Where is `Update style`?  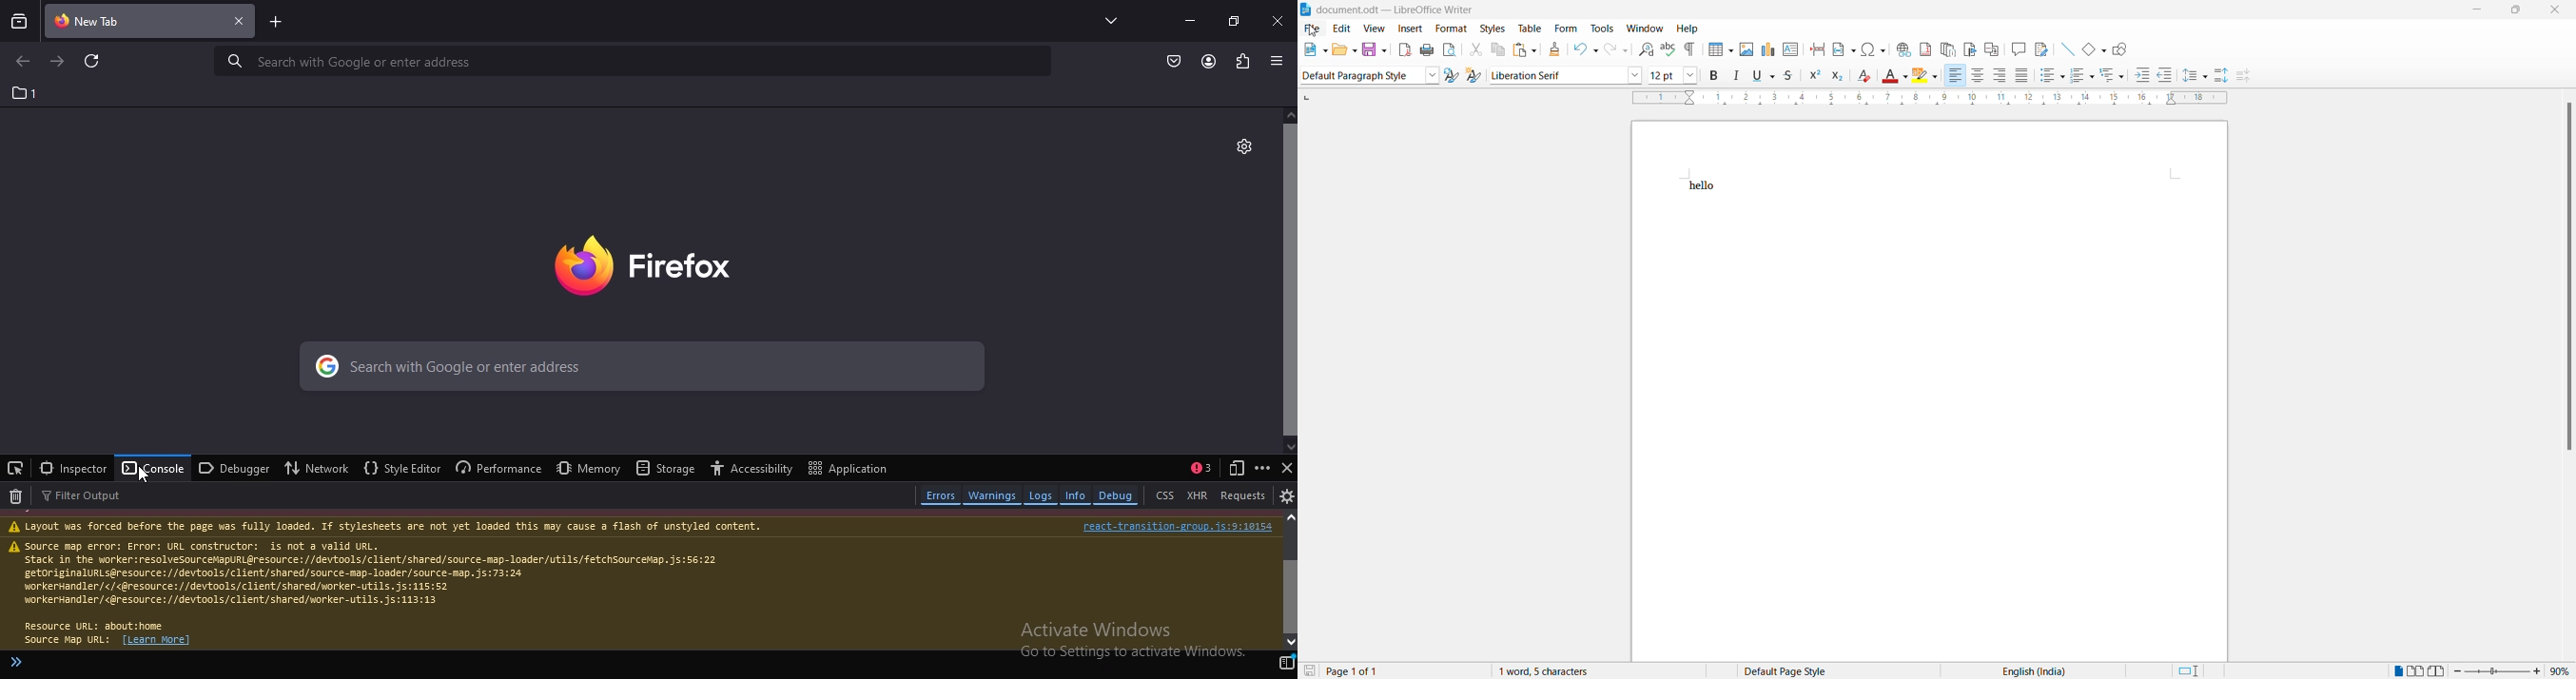 Update style is located at coordinates (1452, 75).